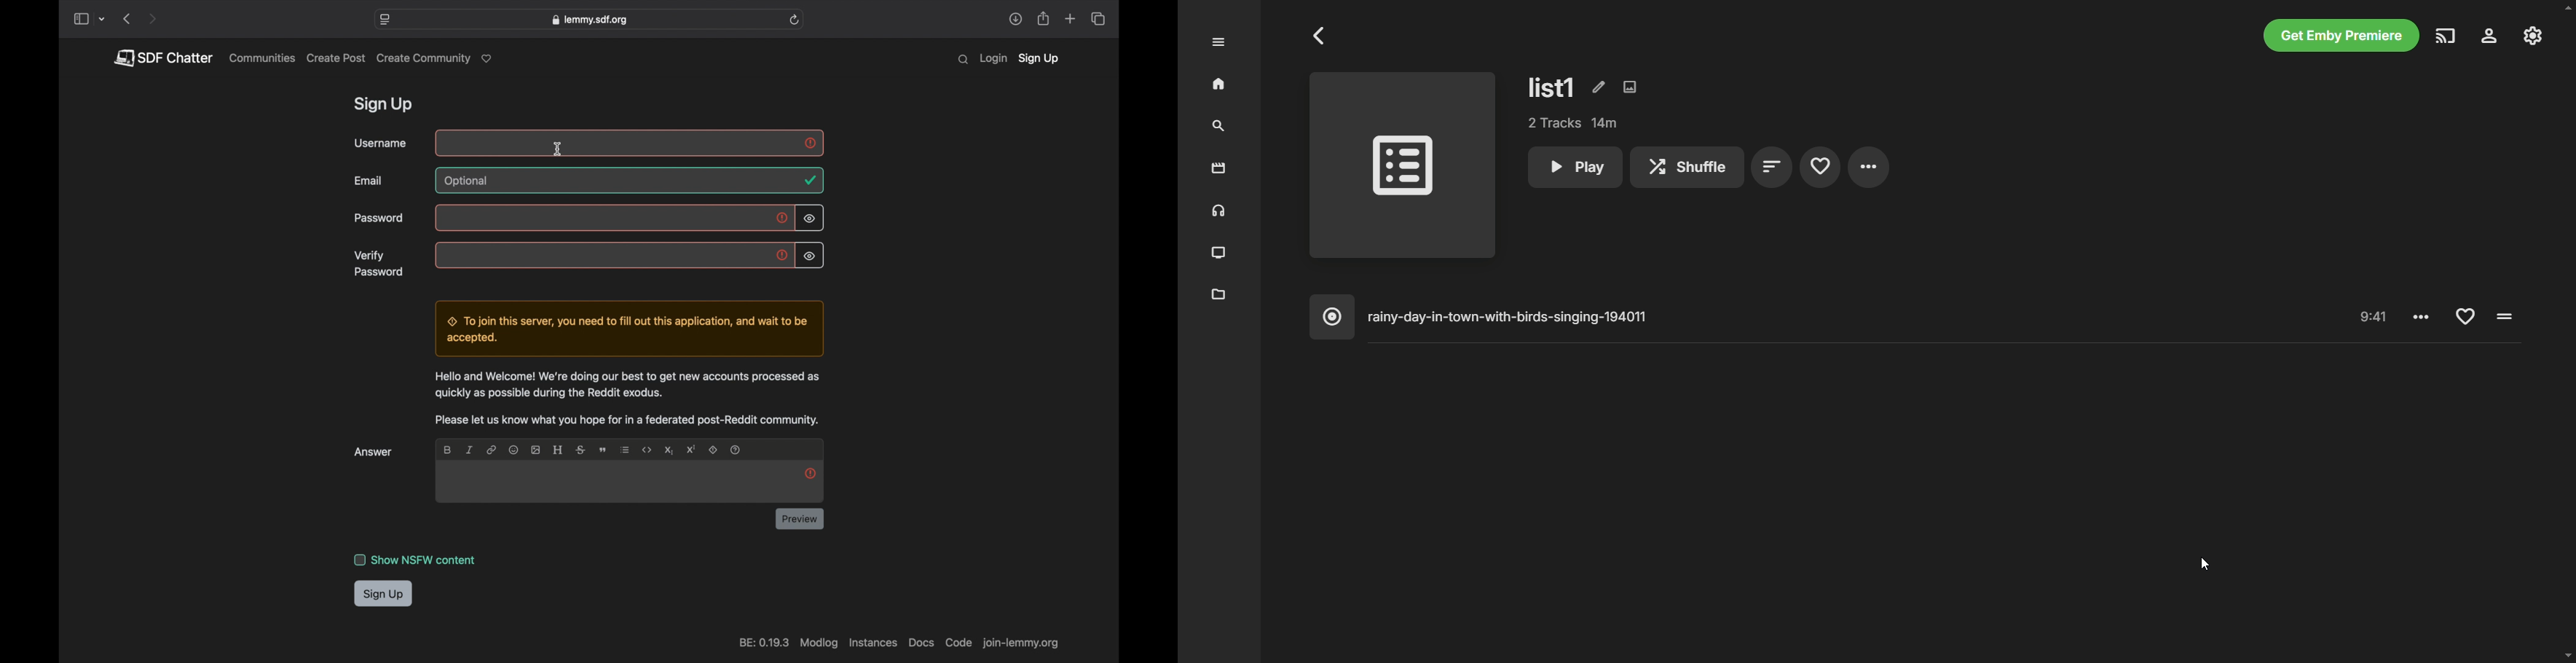 This screenshot has height=672, width=2576. I want to click on website settings, so click(386, 20).